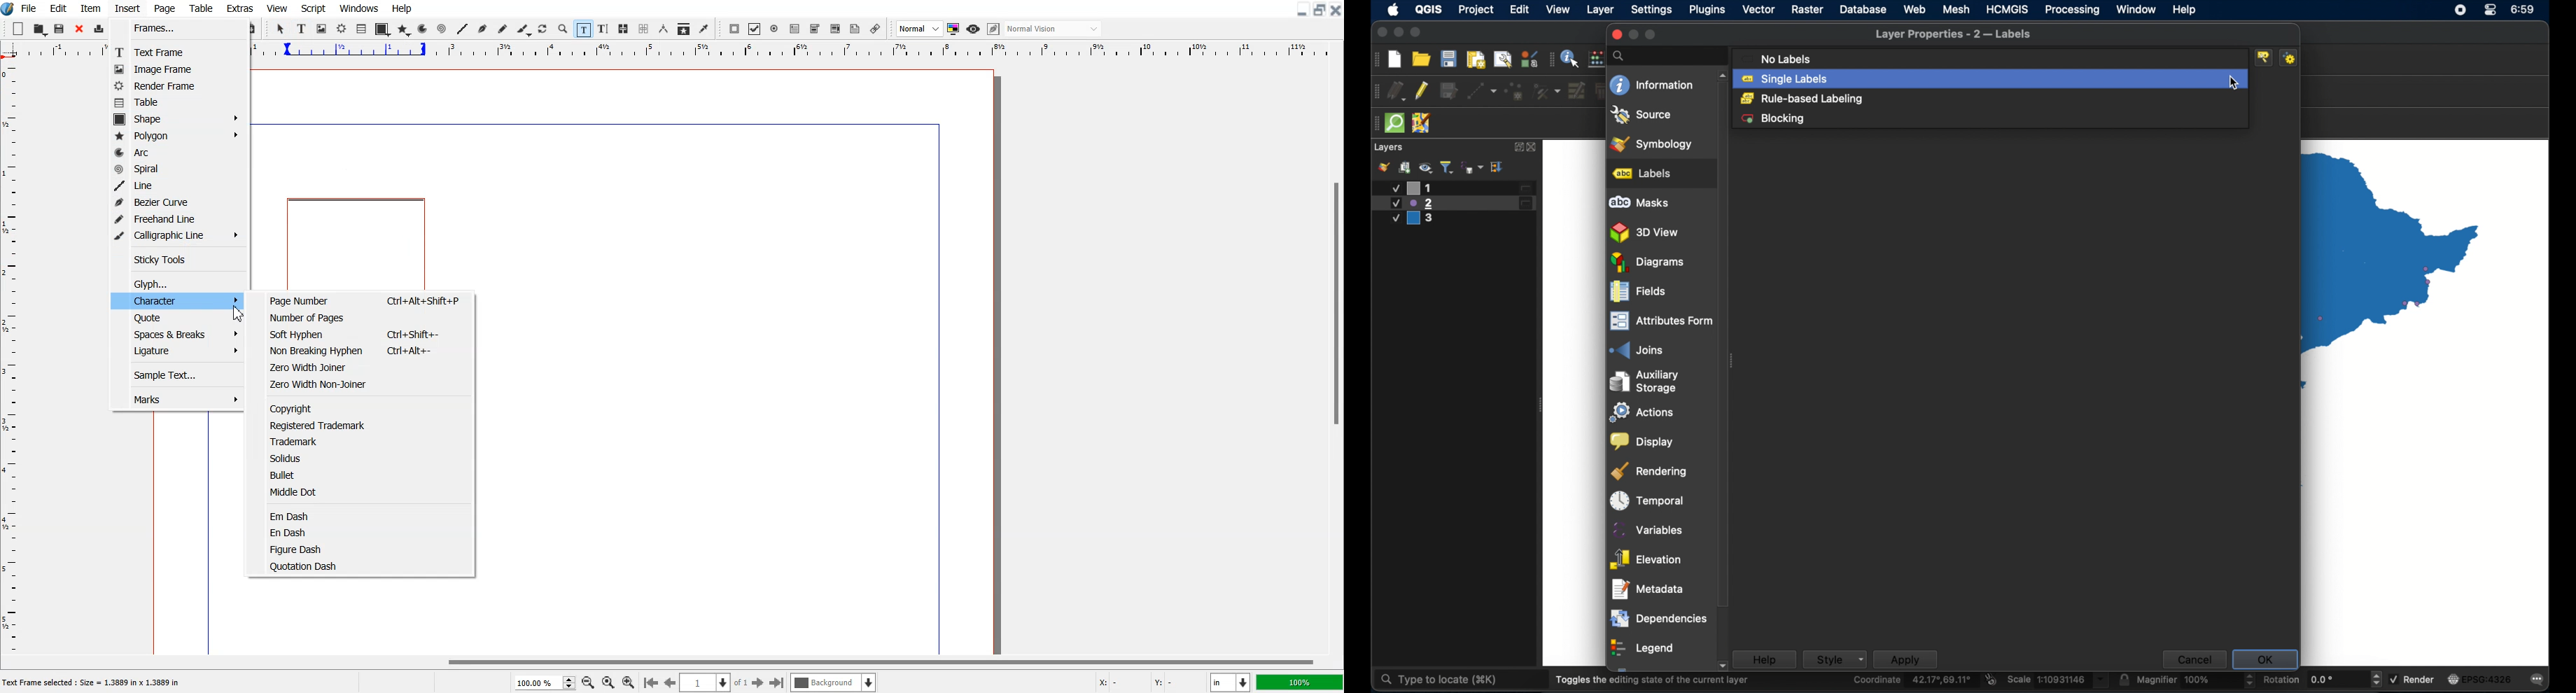 The image size is (2576, 700). What do you see at coordinates (441, 29) in the screenshot?
I see `Spiral` at bounding box center [441, 29].